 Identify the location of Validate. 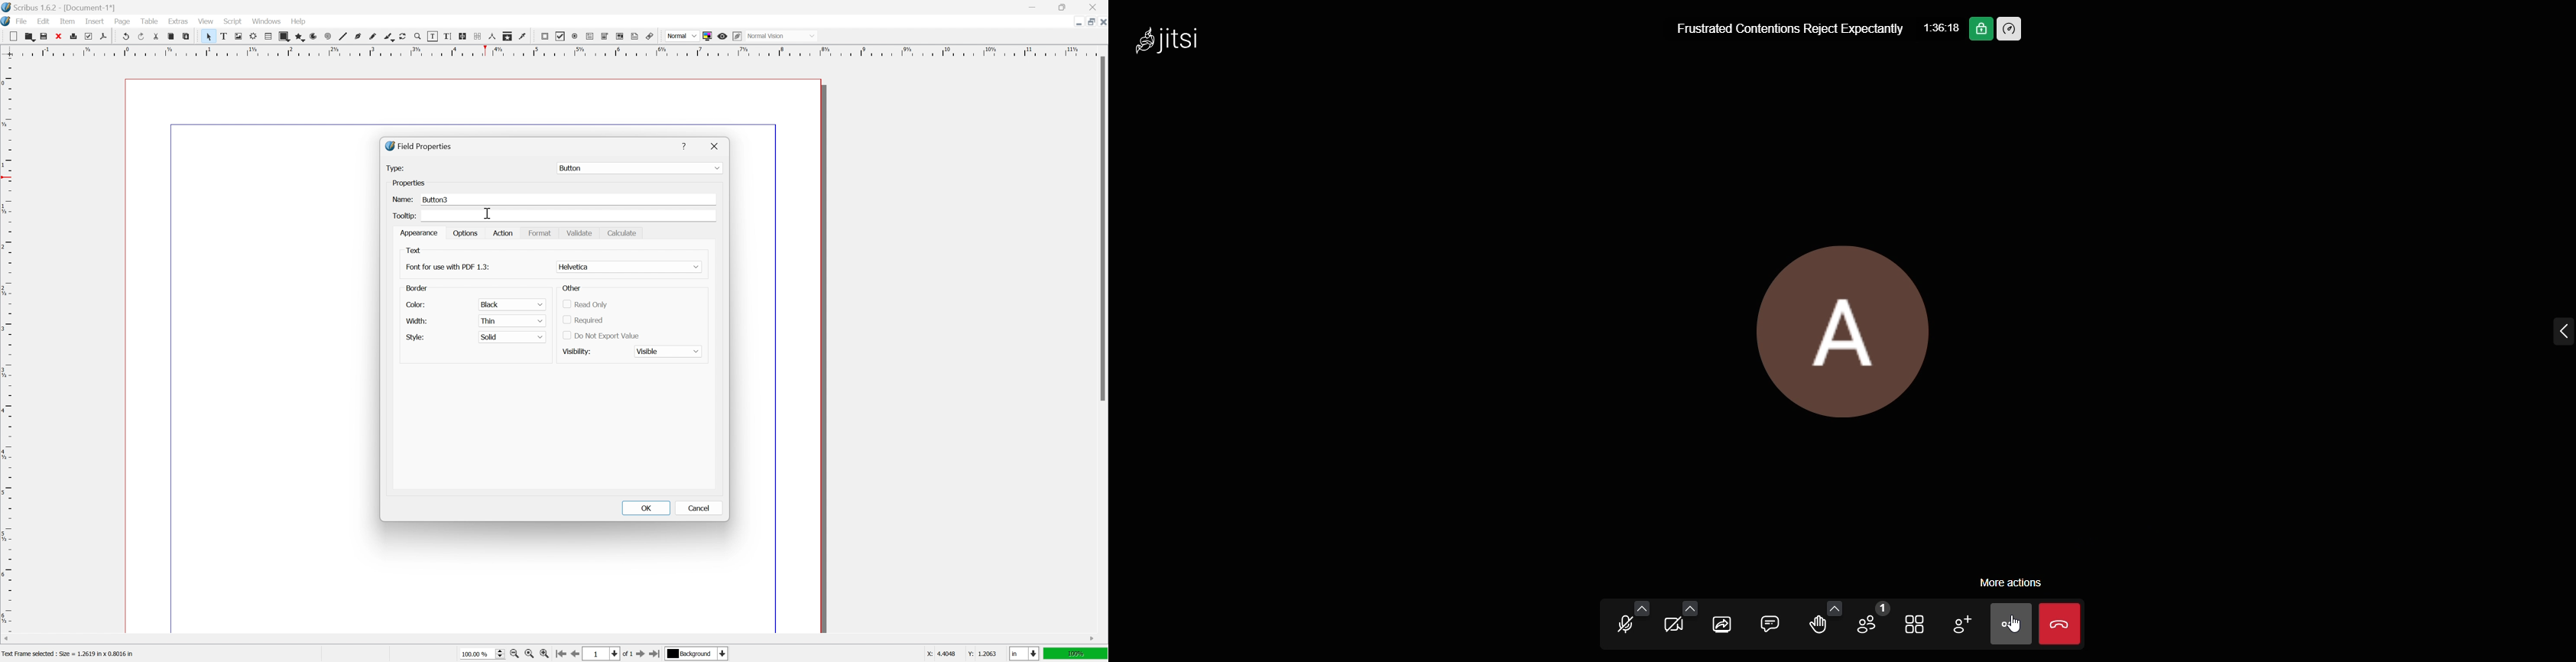
(581, 232).